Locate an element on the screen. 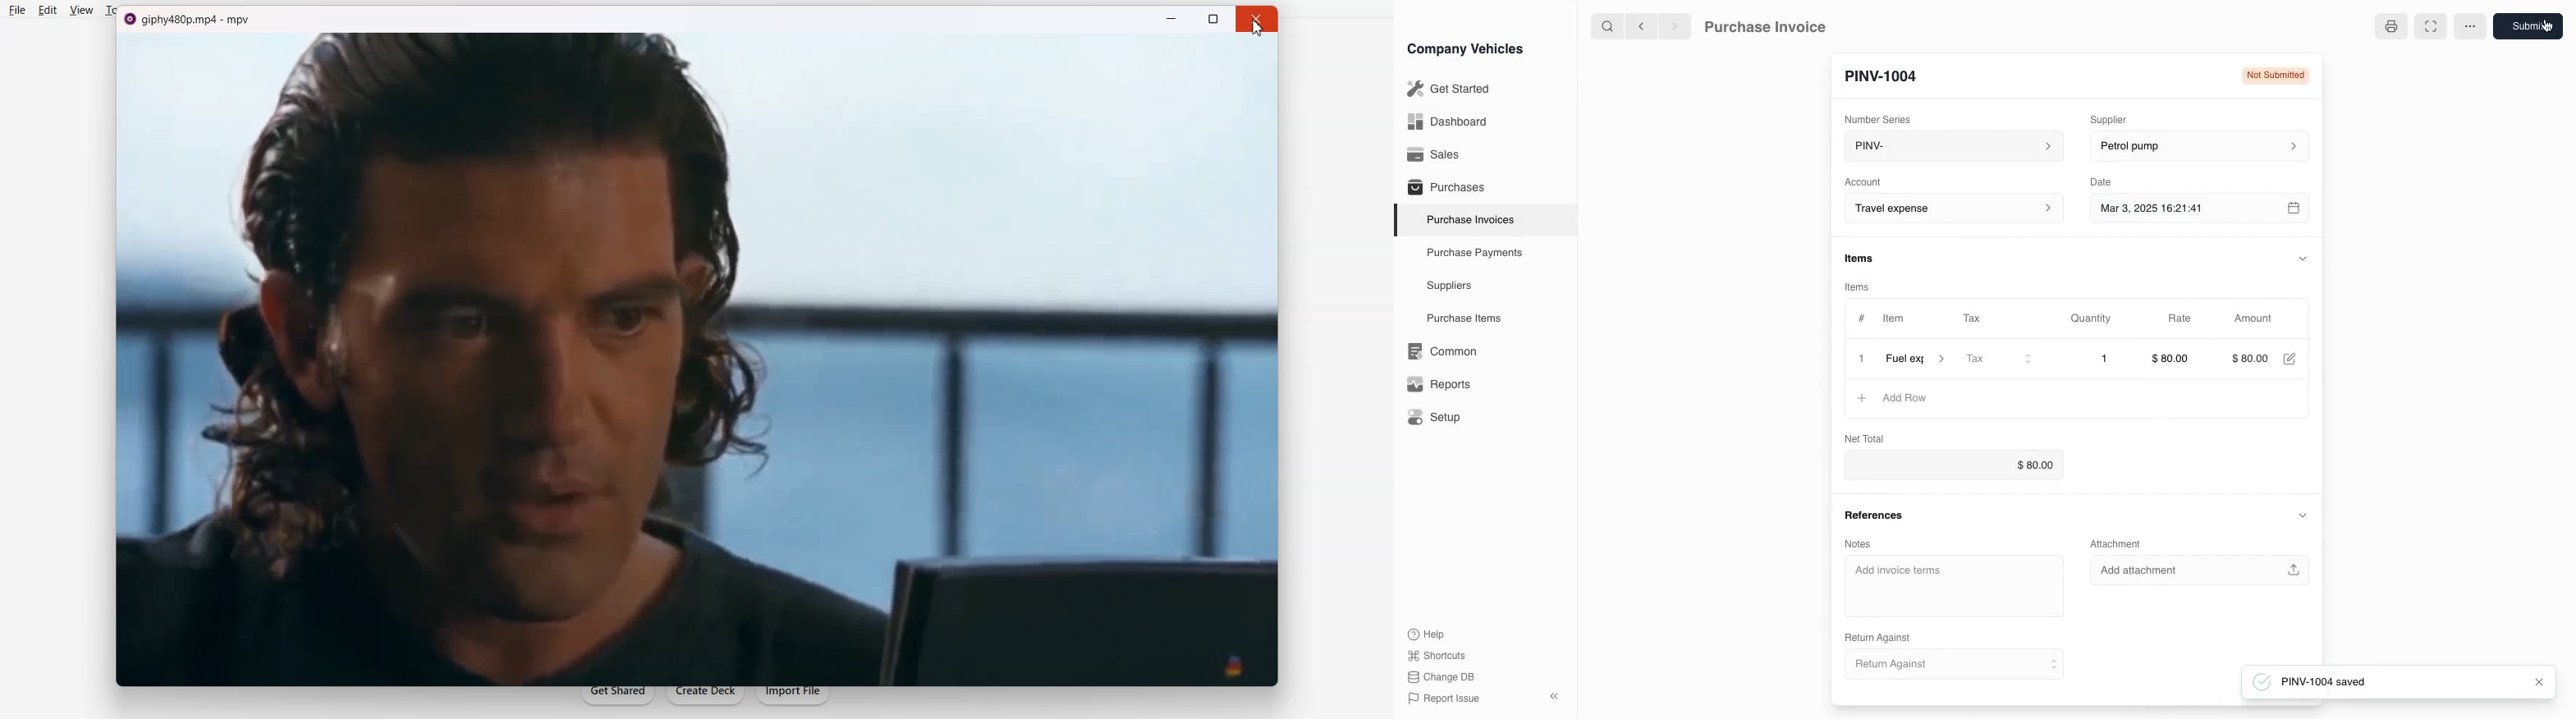 The height and width of the screenshot is (728, 2576). PINV-1004 saved is located at coordinates (2394, 681).